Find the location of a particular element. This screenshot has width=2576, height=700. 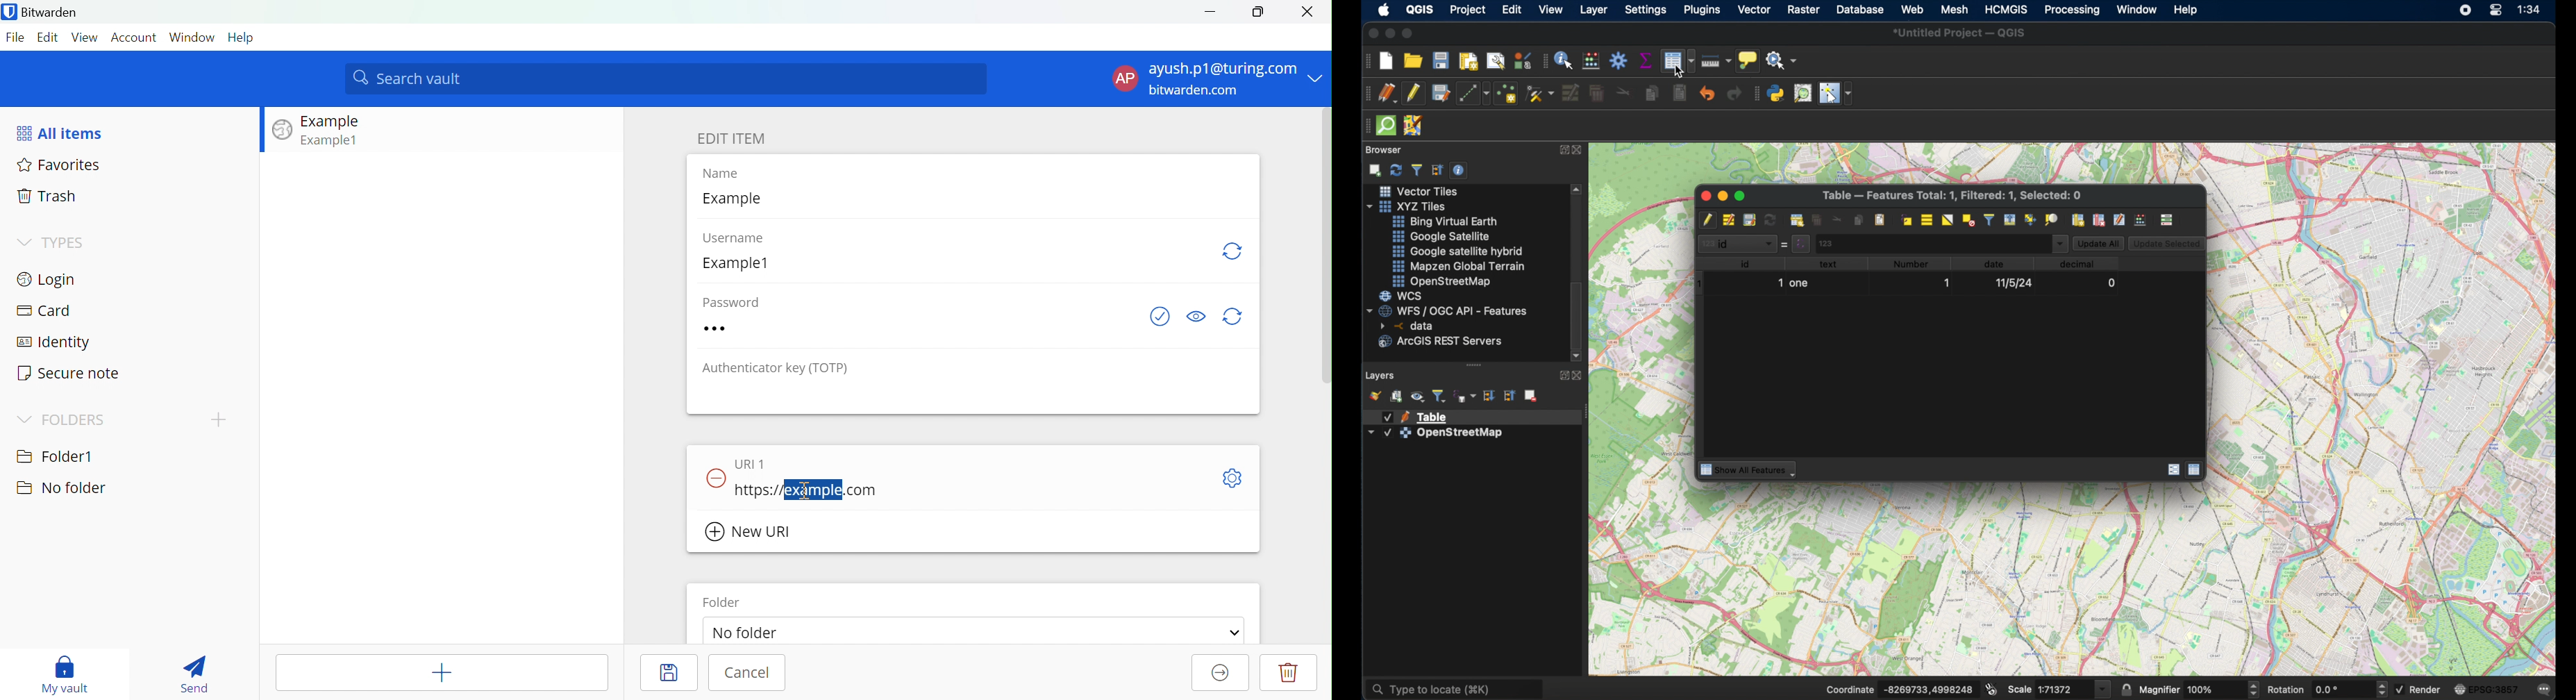

Move to Organization is located at coordinates (1217, 674).